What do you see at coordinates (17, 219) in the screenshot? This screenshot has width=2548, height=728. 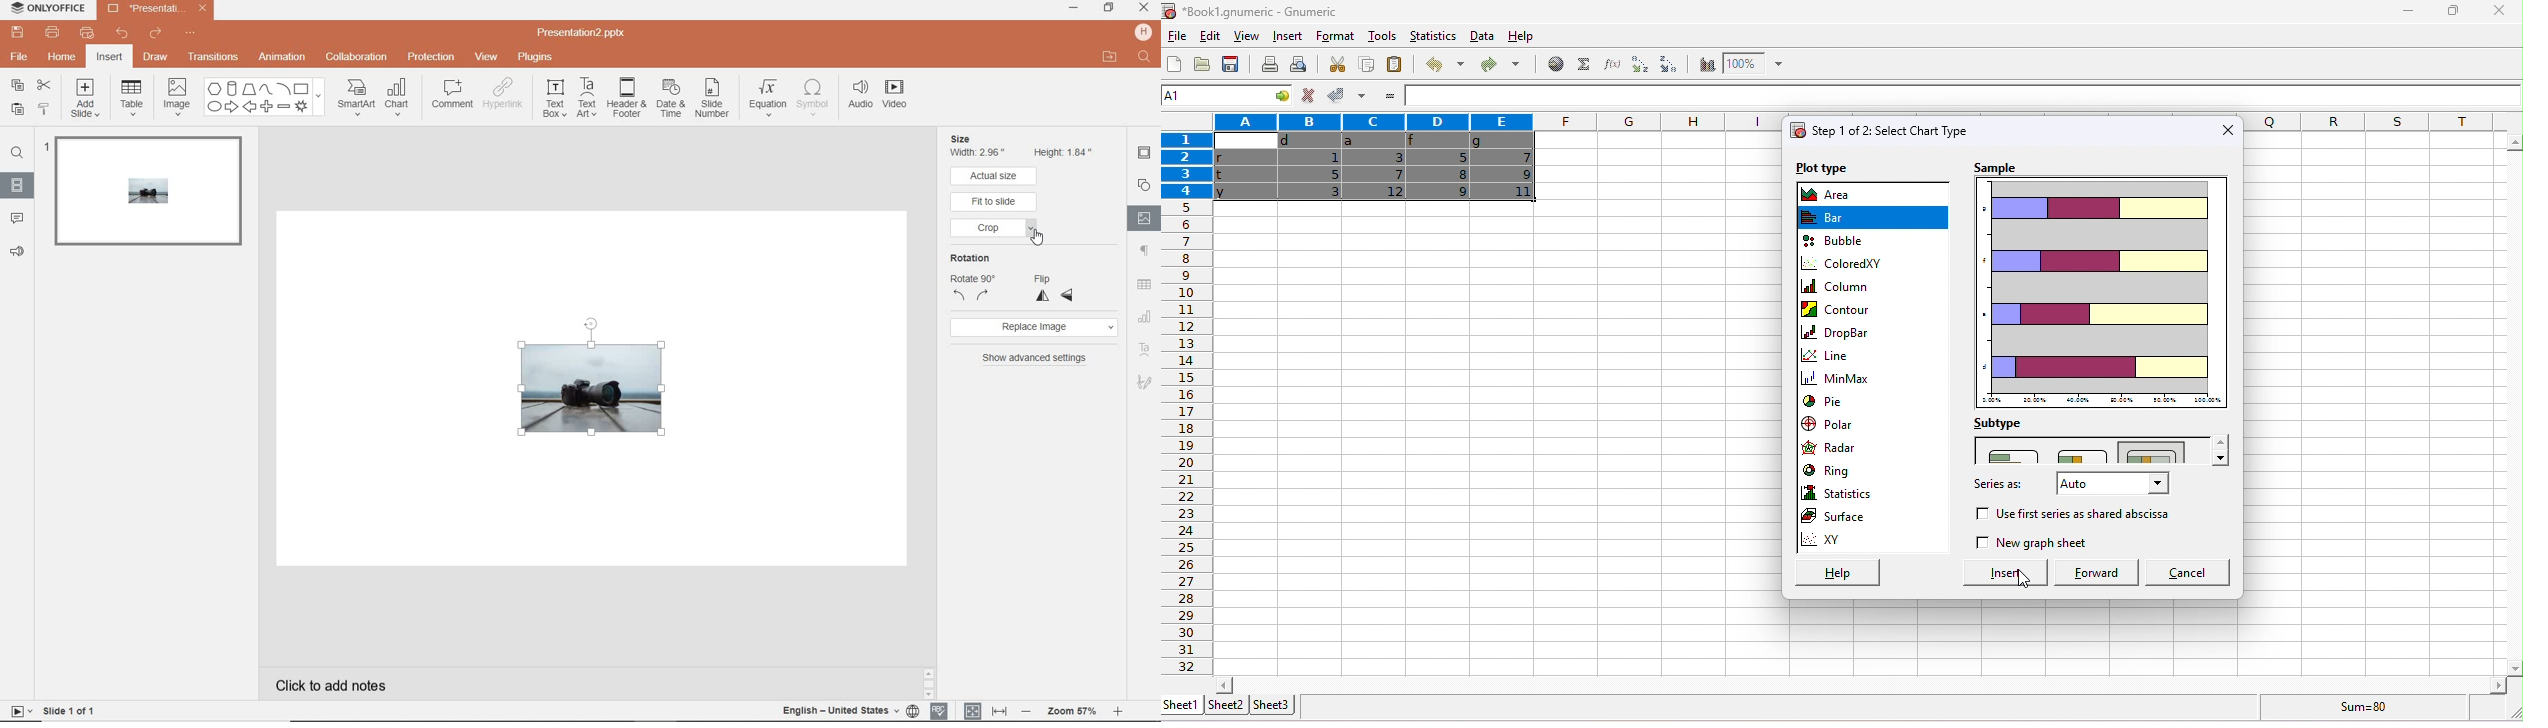 I see `comment` at bounding box center [17, 219].